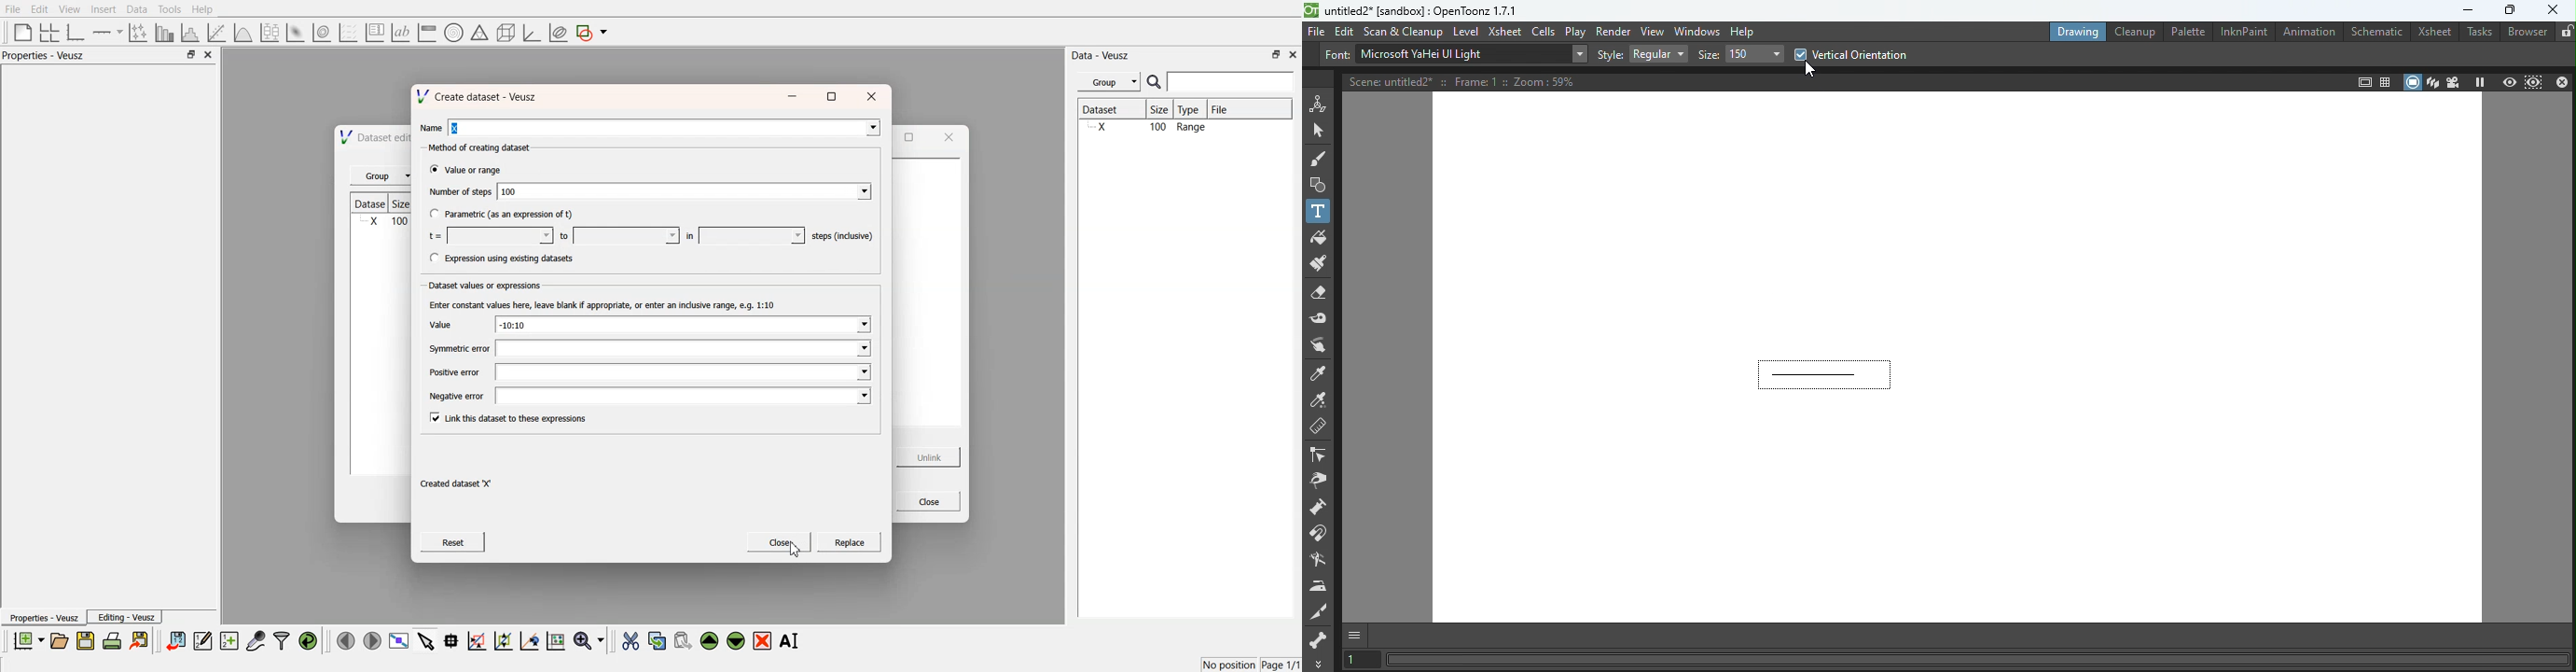 The width and height of the screenshot is (2576, 672). I want to click on Editing - Veusz, so click(126, 617).